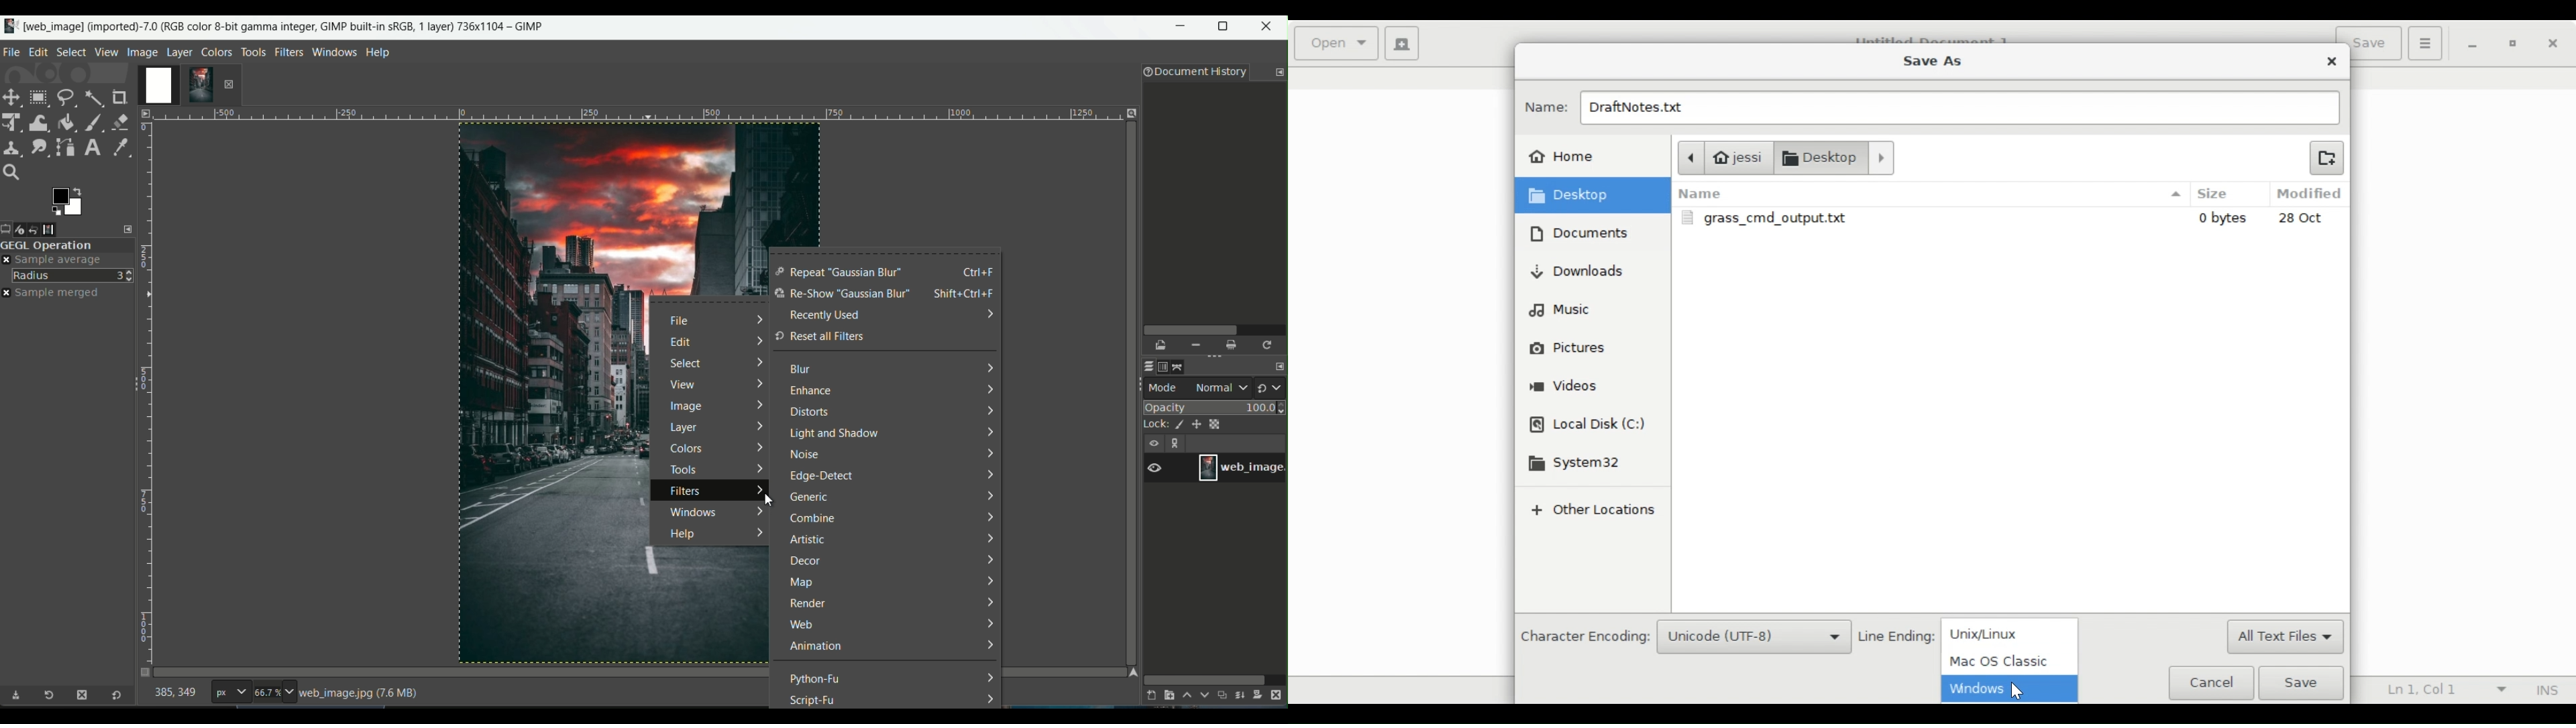 The height and width of the screenshot is (728, 2576). I want to click on minimize, so click(1181, 29).